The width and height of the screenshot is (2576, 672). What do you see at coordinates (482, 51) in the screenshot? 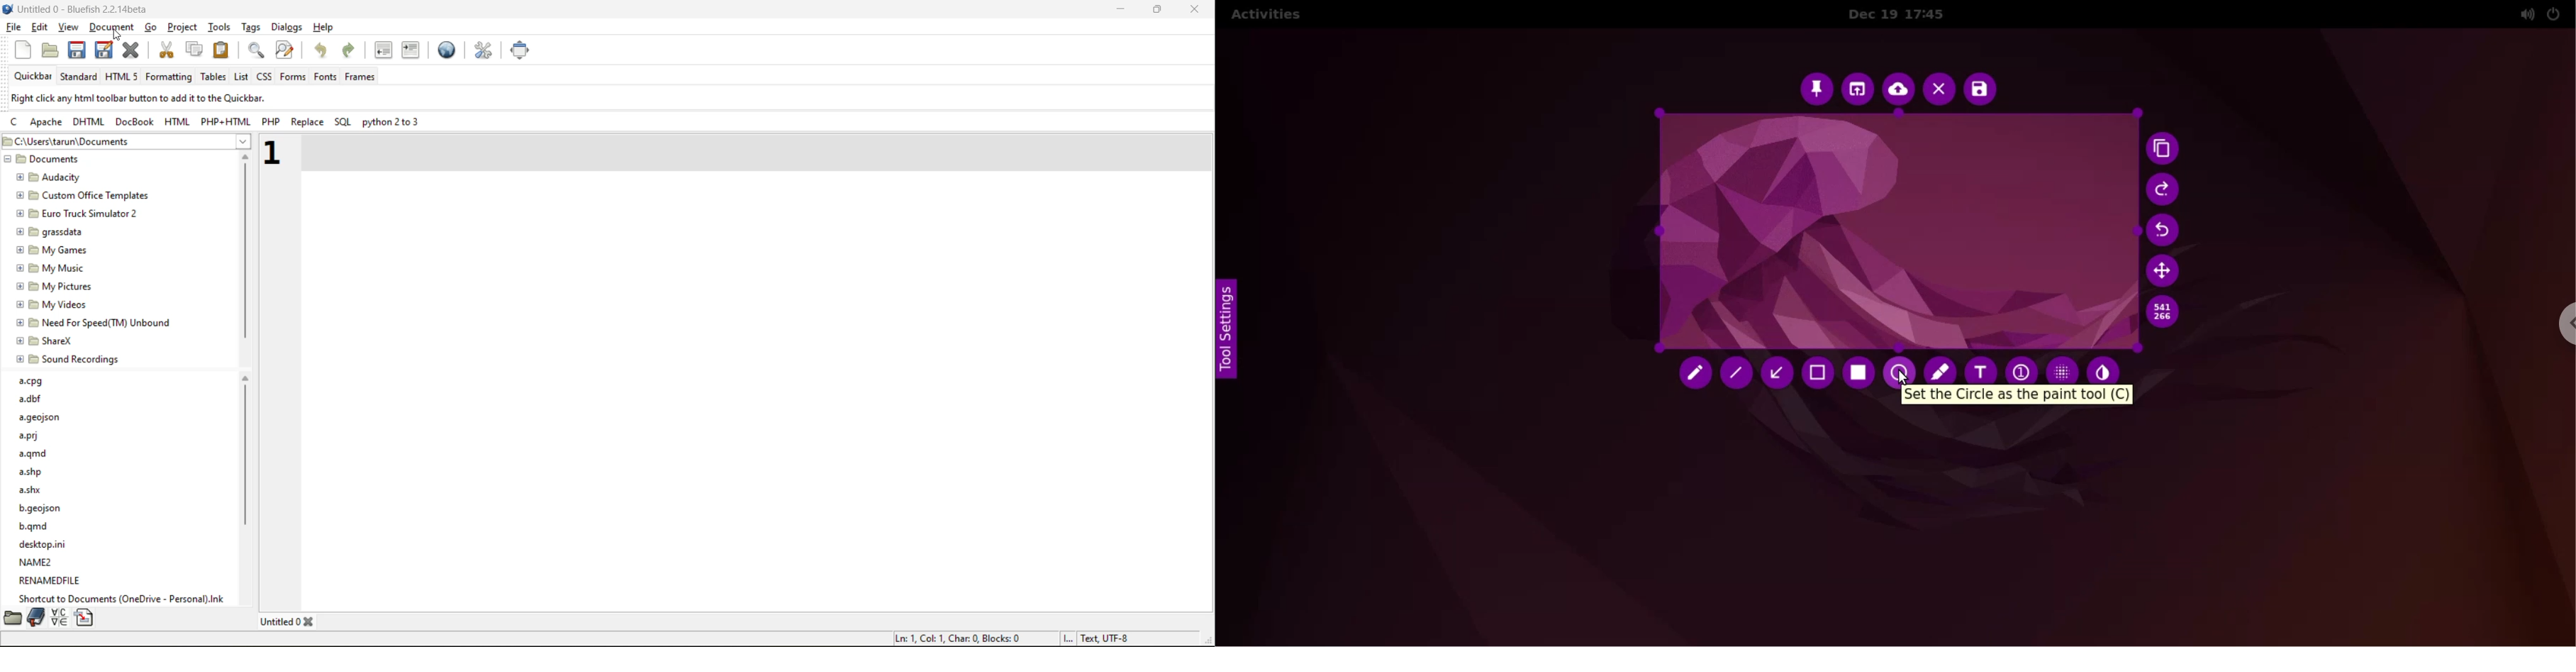
I see `edit preferences` at bounding box center [482, 51].